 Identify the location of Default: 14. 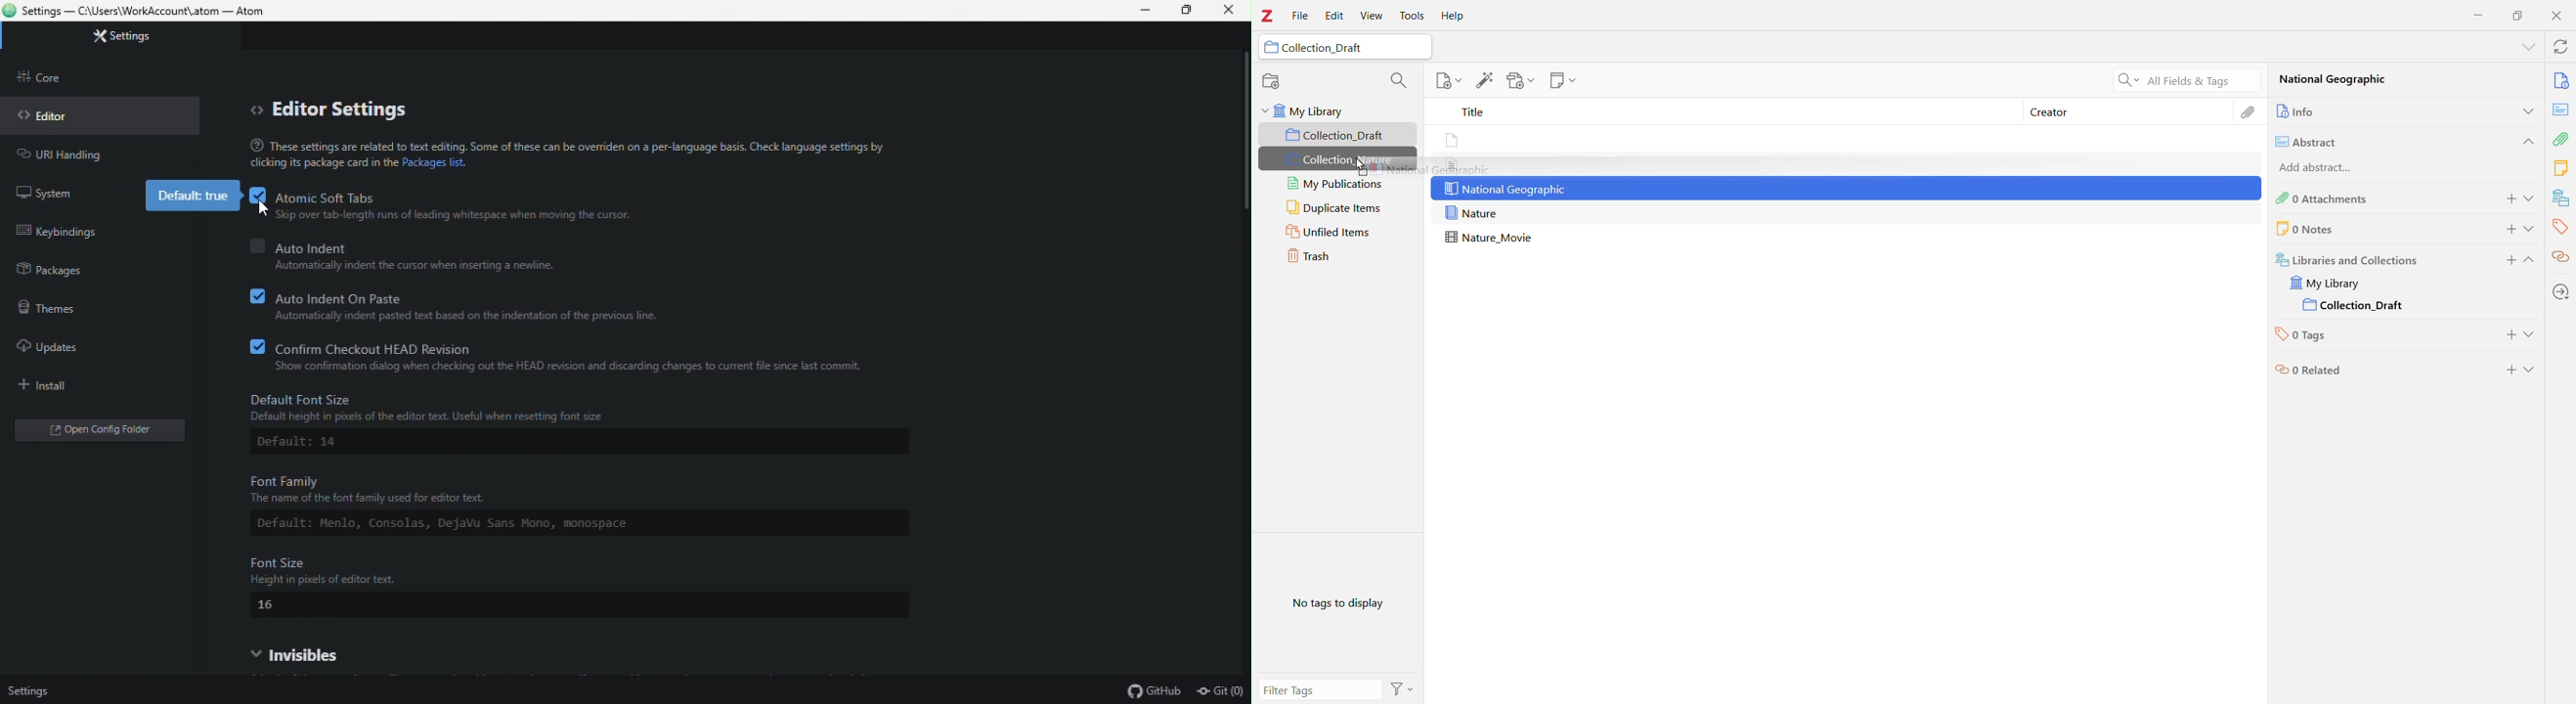
(304, 444).